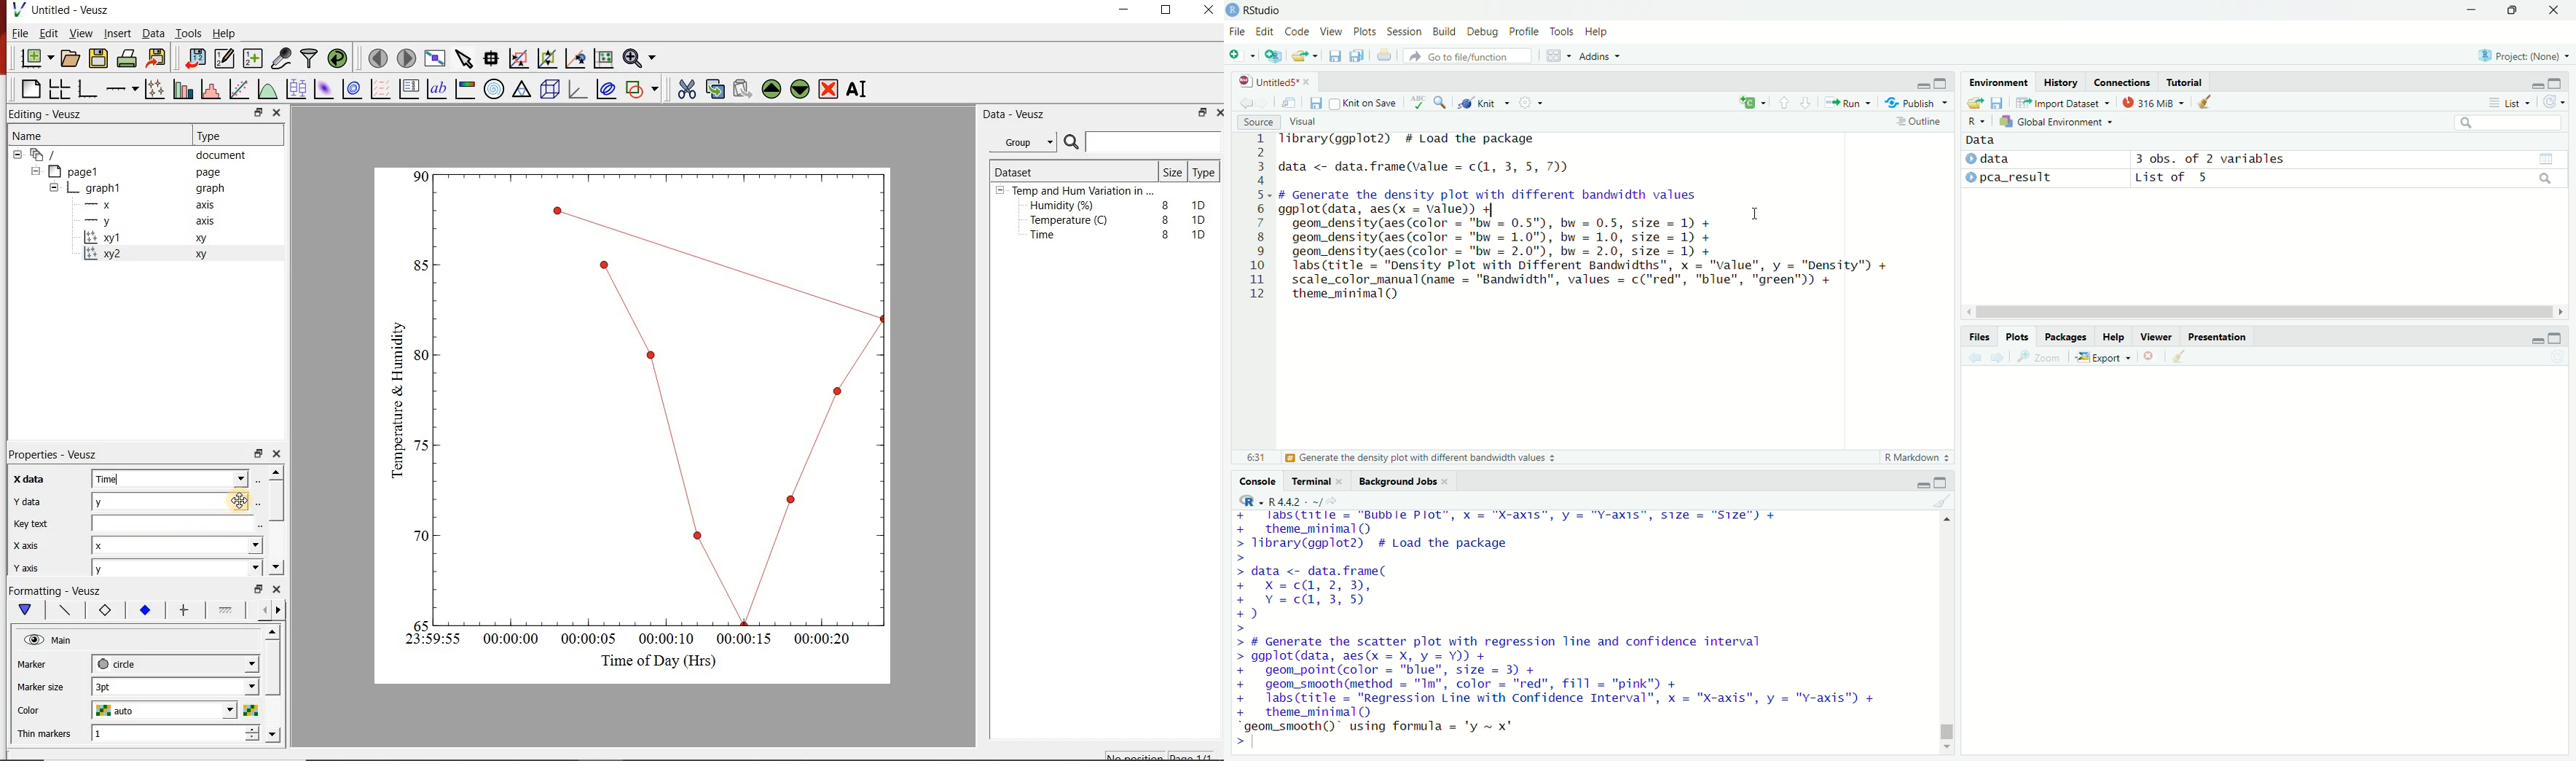 This screenshot has height=784, width=2576. I want to click on page1/1, so click(1195, 754).